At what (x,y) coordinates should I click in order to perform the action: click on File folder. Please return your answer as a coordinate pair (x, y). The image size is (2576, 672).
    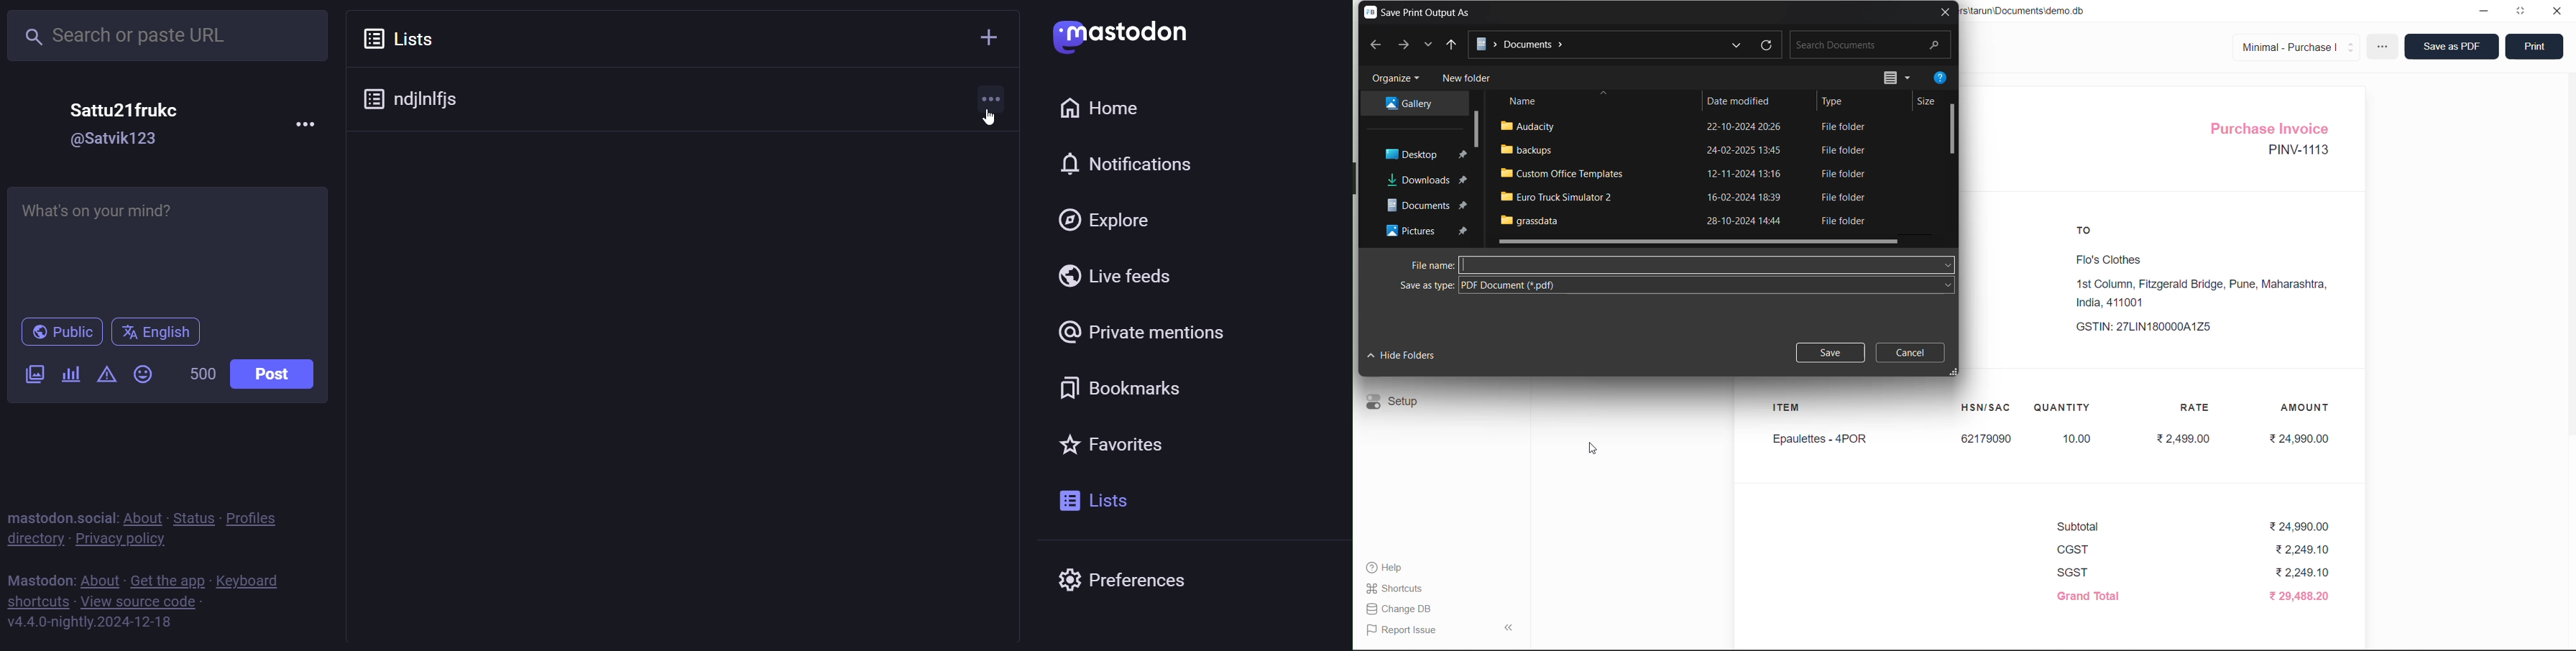
    Looking at the image, I should click on (1848, 176).